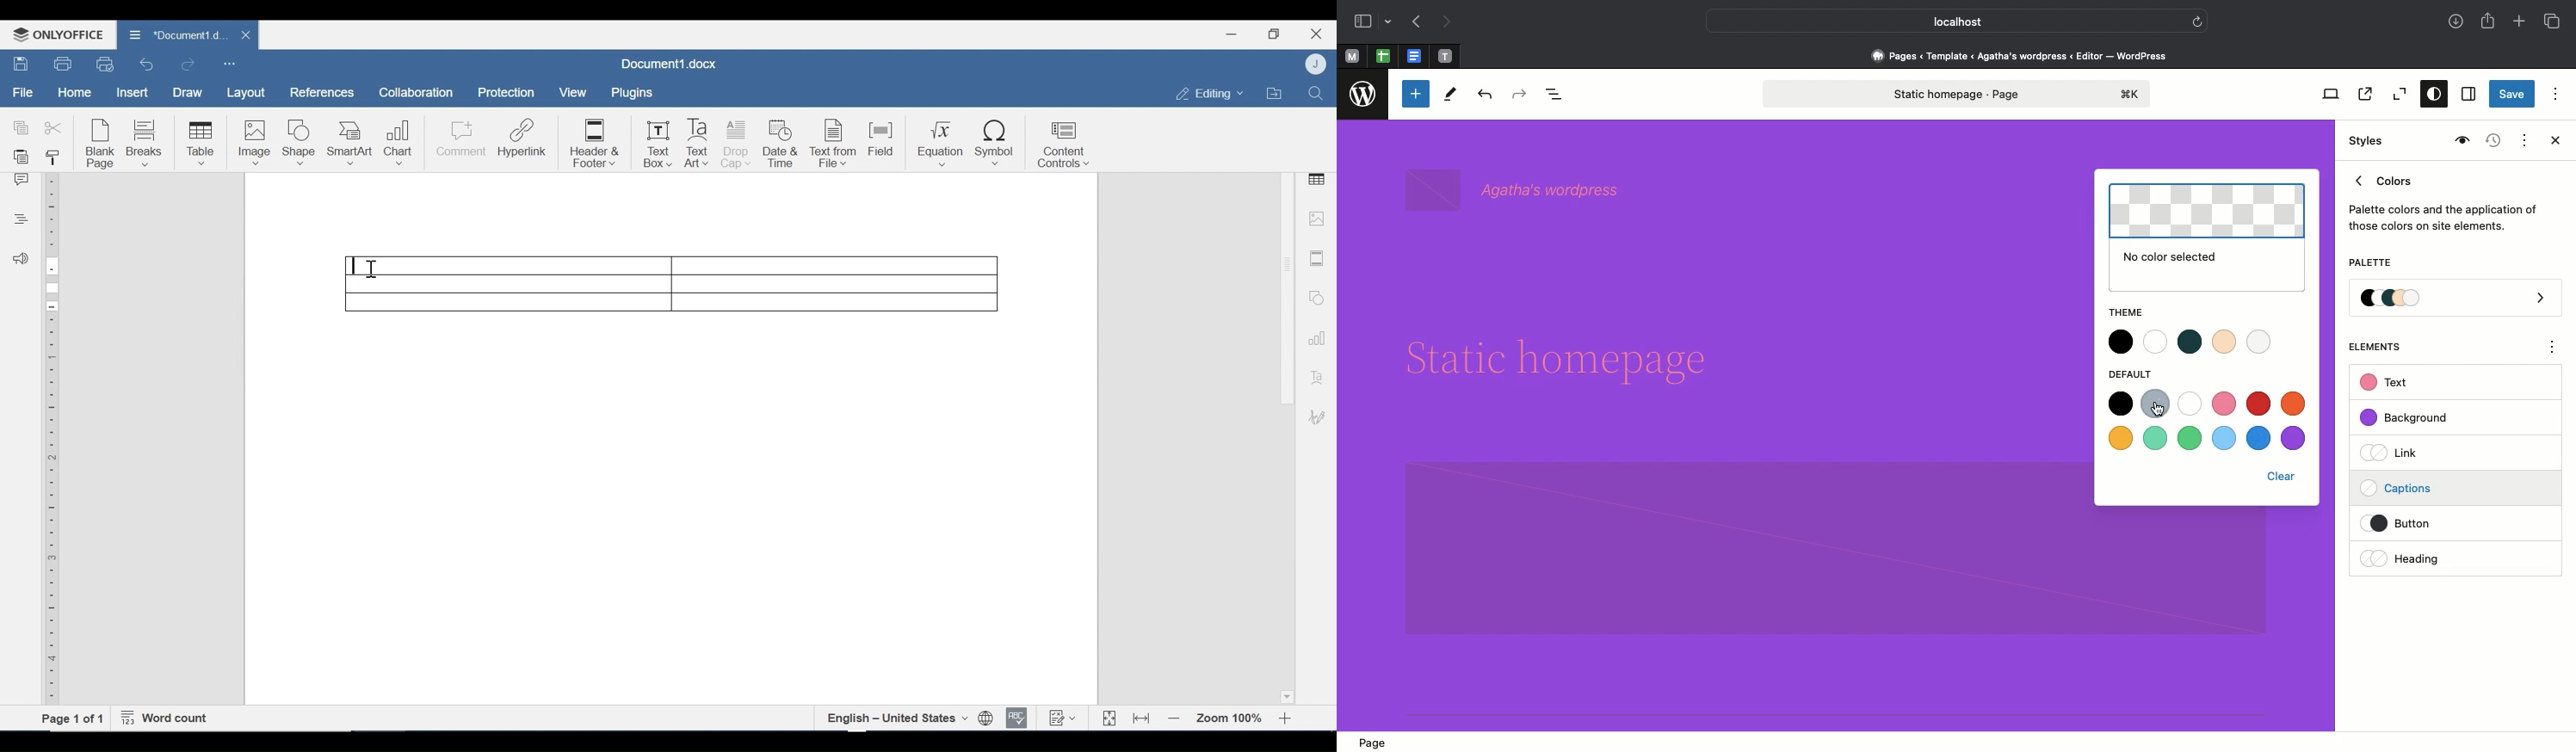  What do you see at coordinates (574, 93) in the screenshot?
I see `View` at bounding box center [574, 93].